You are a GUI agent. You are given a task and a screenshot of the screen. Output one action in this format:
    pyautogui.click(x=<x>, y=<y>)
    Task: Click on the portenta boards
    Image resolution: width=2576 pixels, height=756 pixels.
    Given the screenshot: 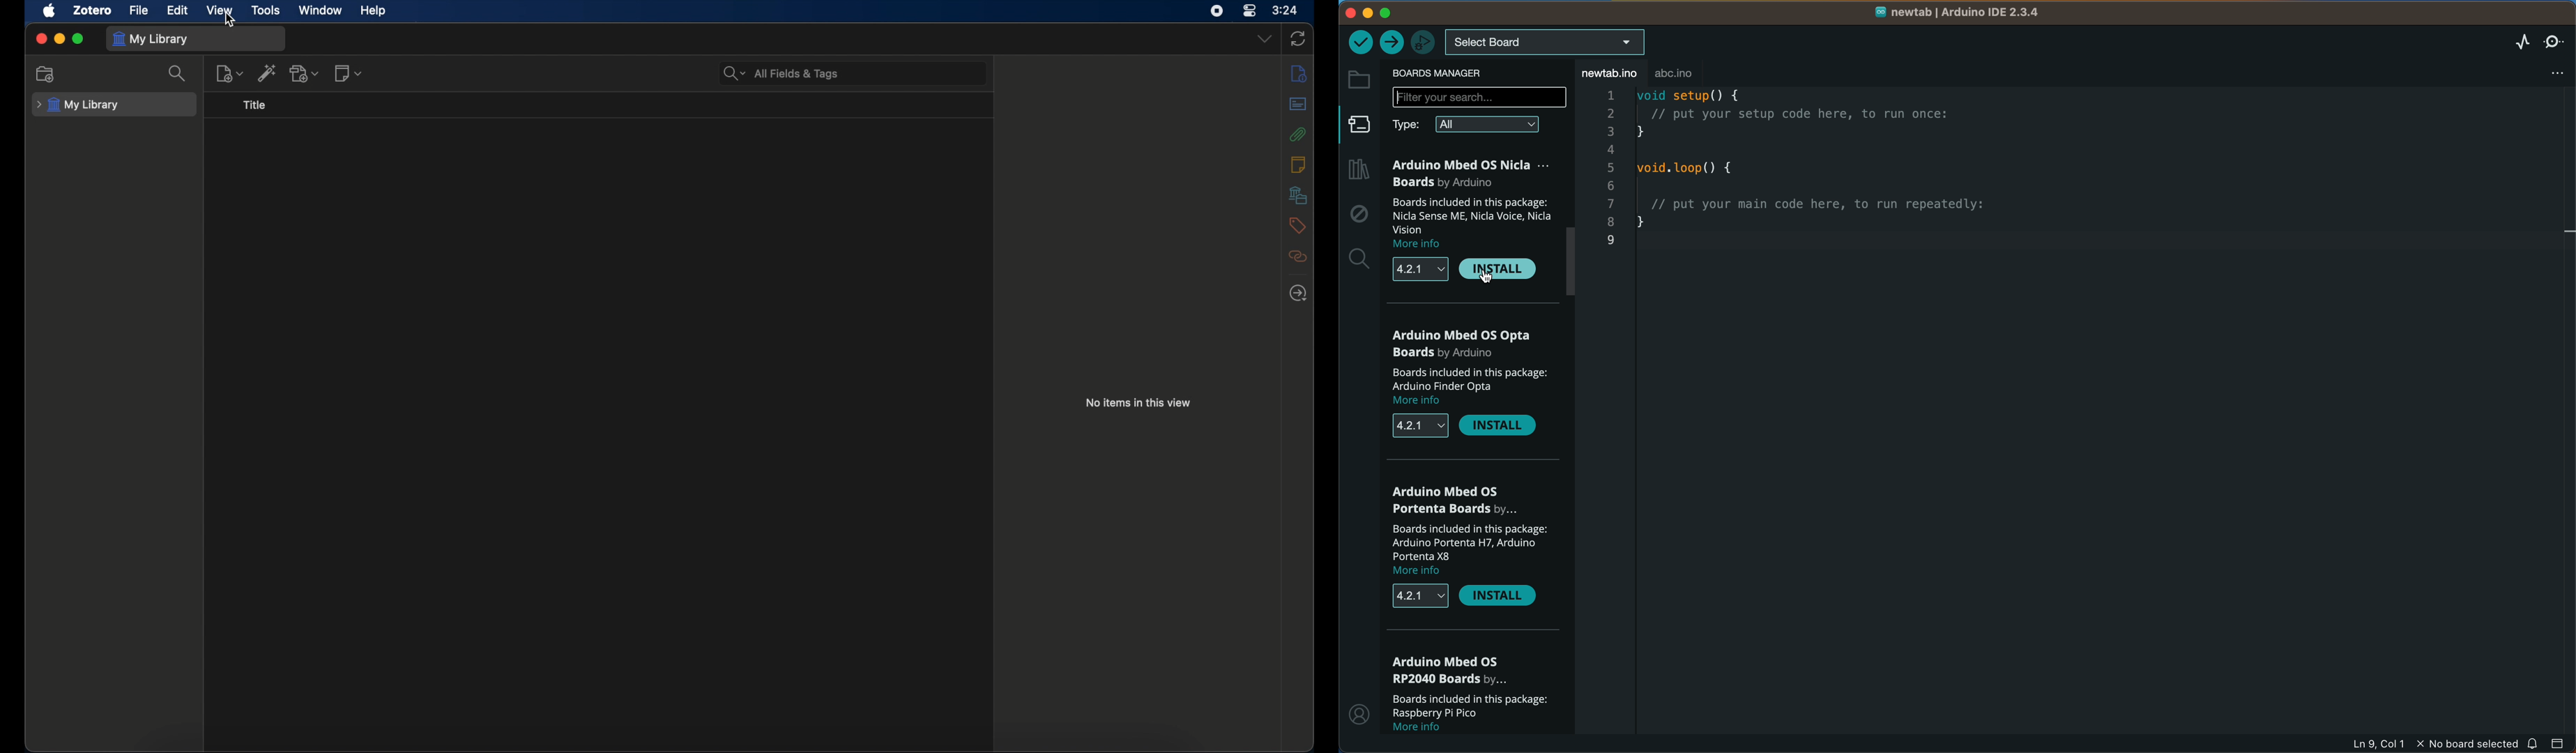 What is the action you would take?
    pyautogui.click(x=1453, y=499)
    